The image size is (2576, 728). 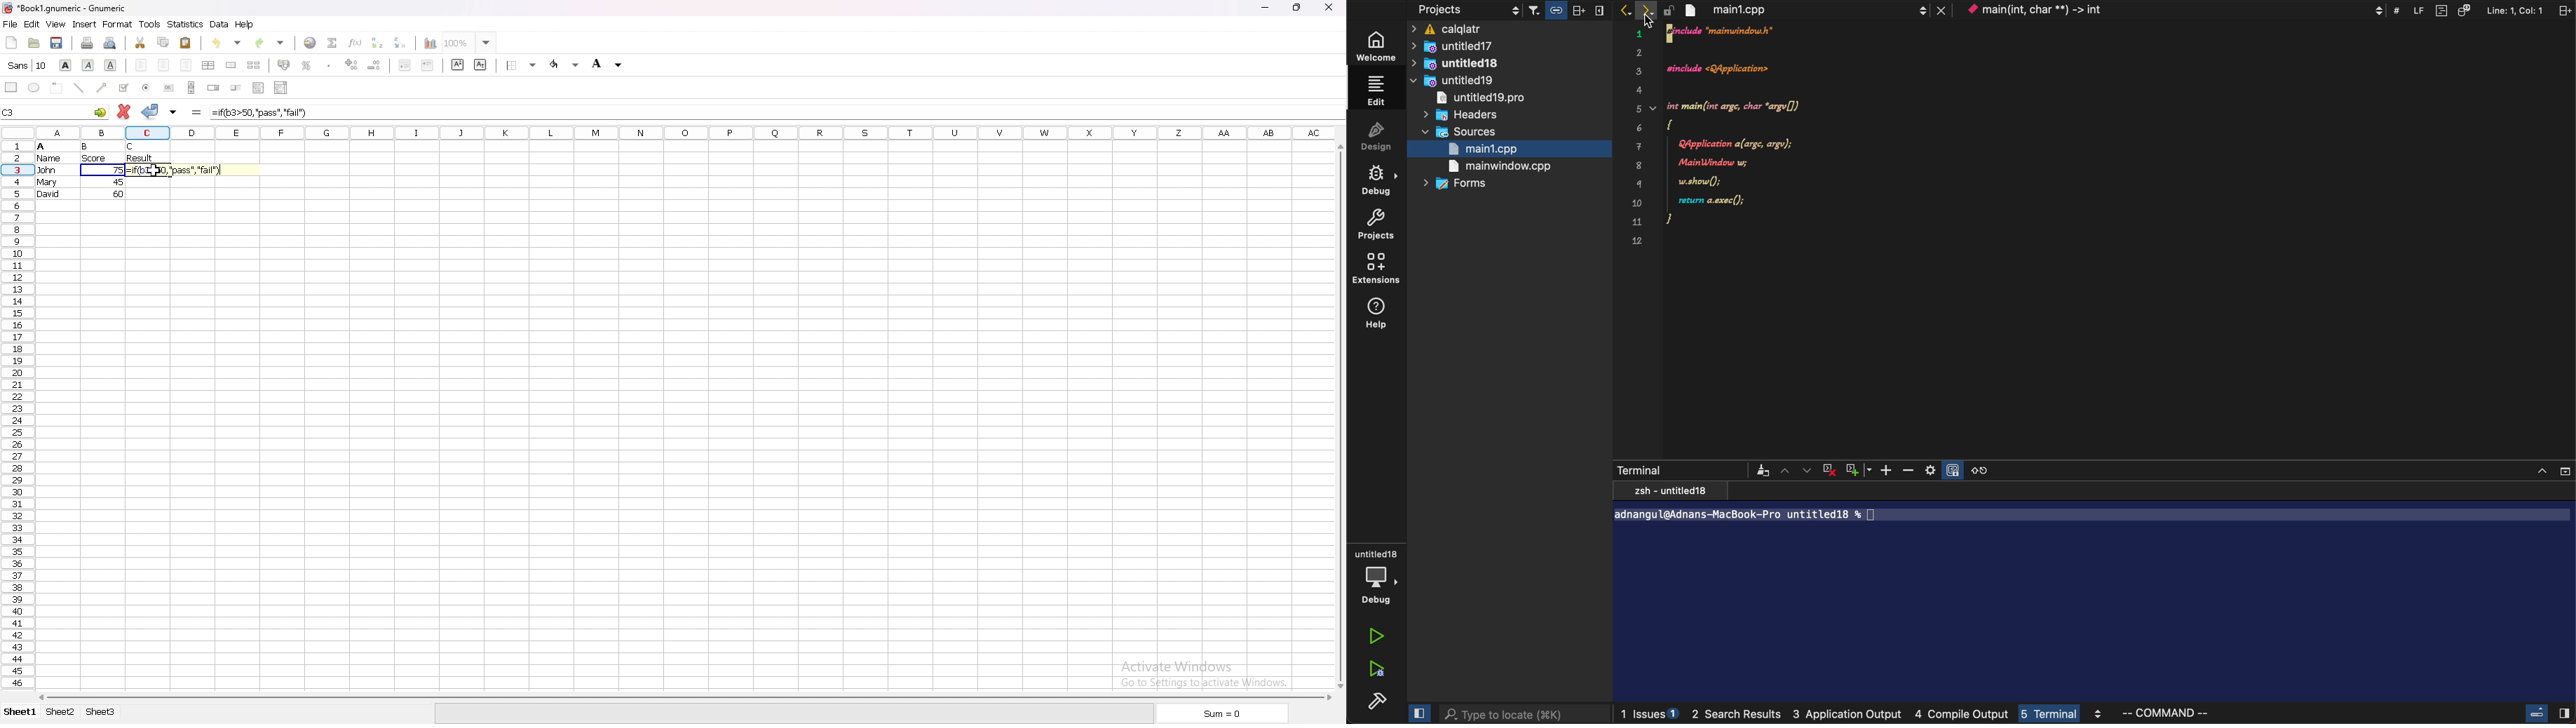 What do you see at coordinates (118, 194) in the screenshot?
I see `60` at bounding box center [118, 194].